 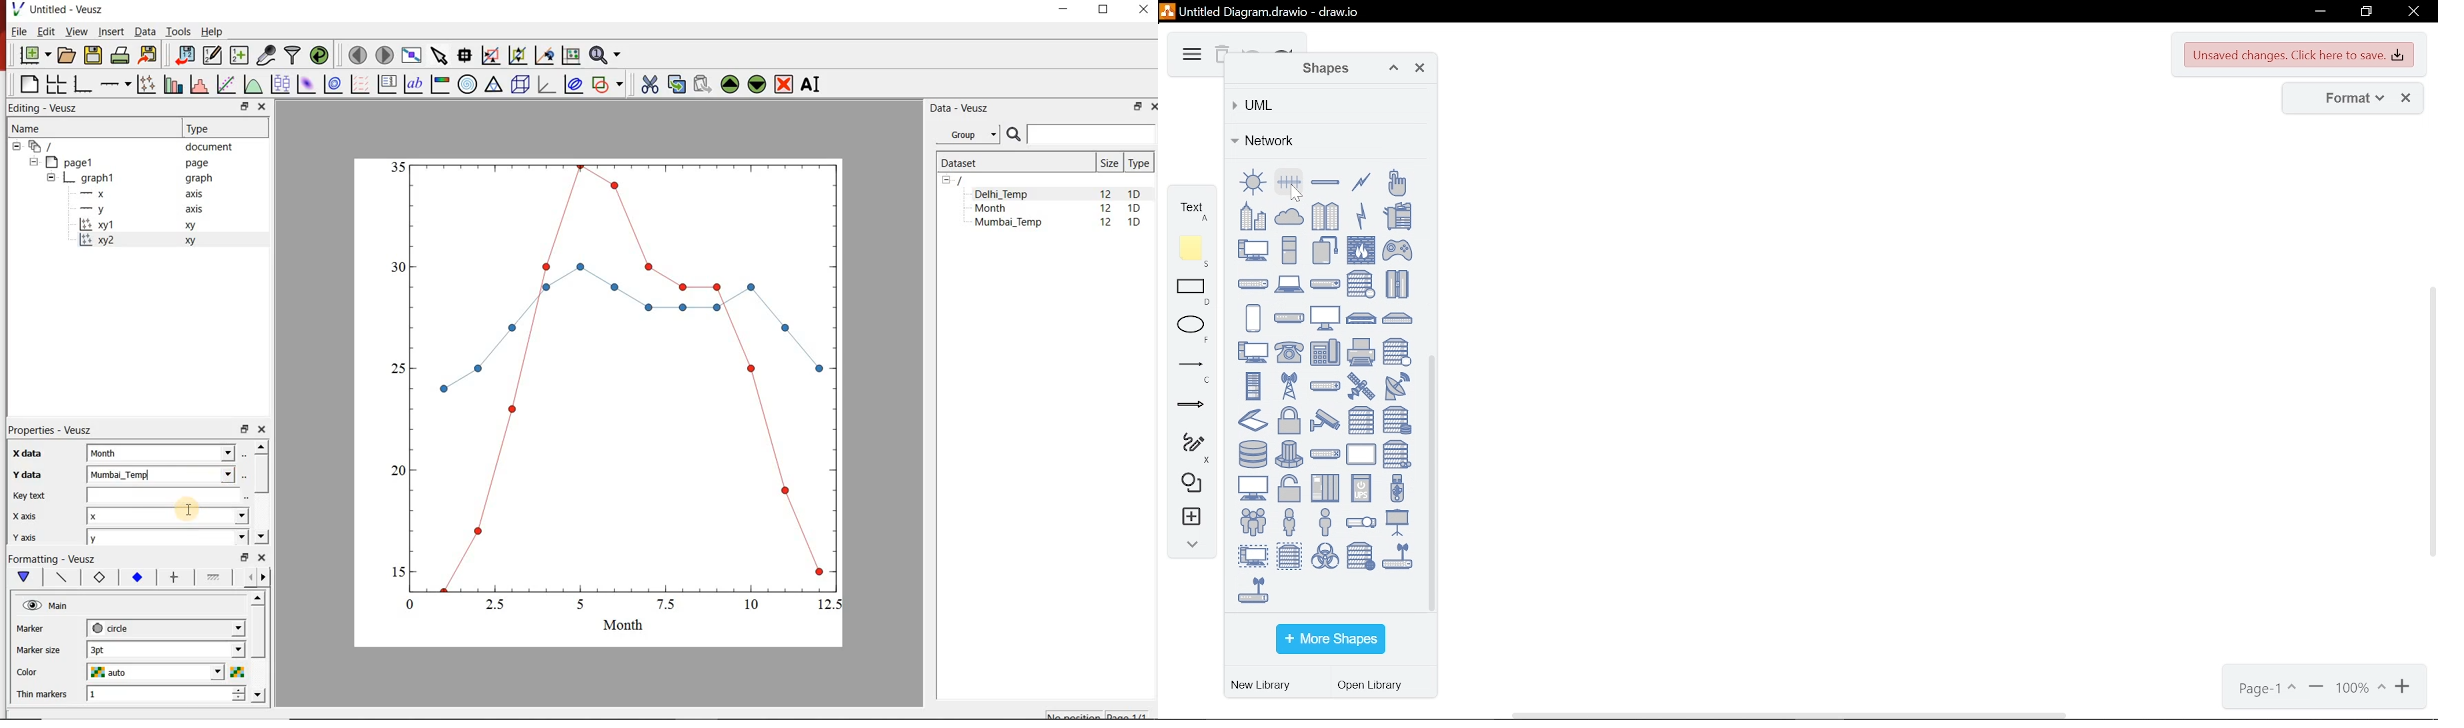 What do you see at coordinates (2361, 689) in the screenshot?
I see `current zoom` at bounding box center [2361, 689].